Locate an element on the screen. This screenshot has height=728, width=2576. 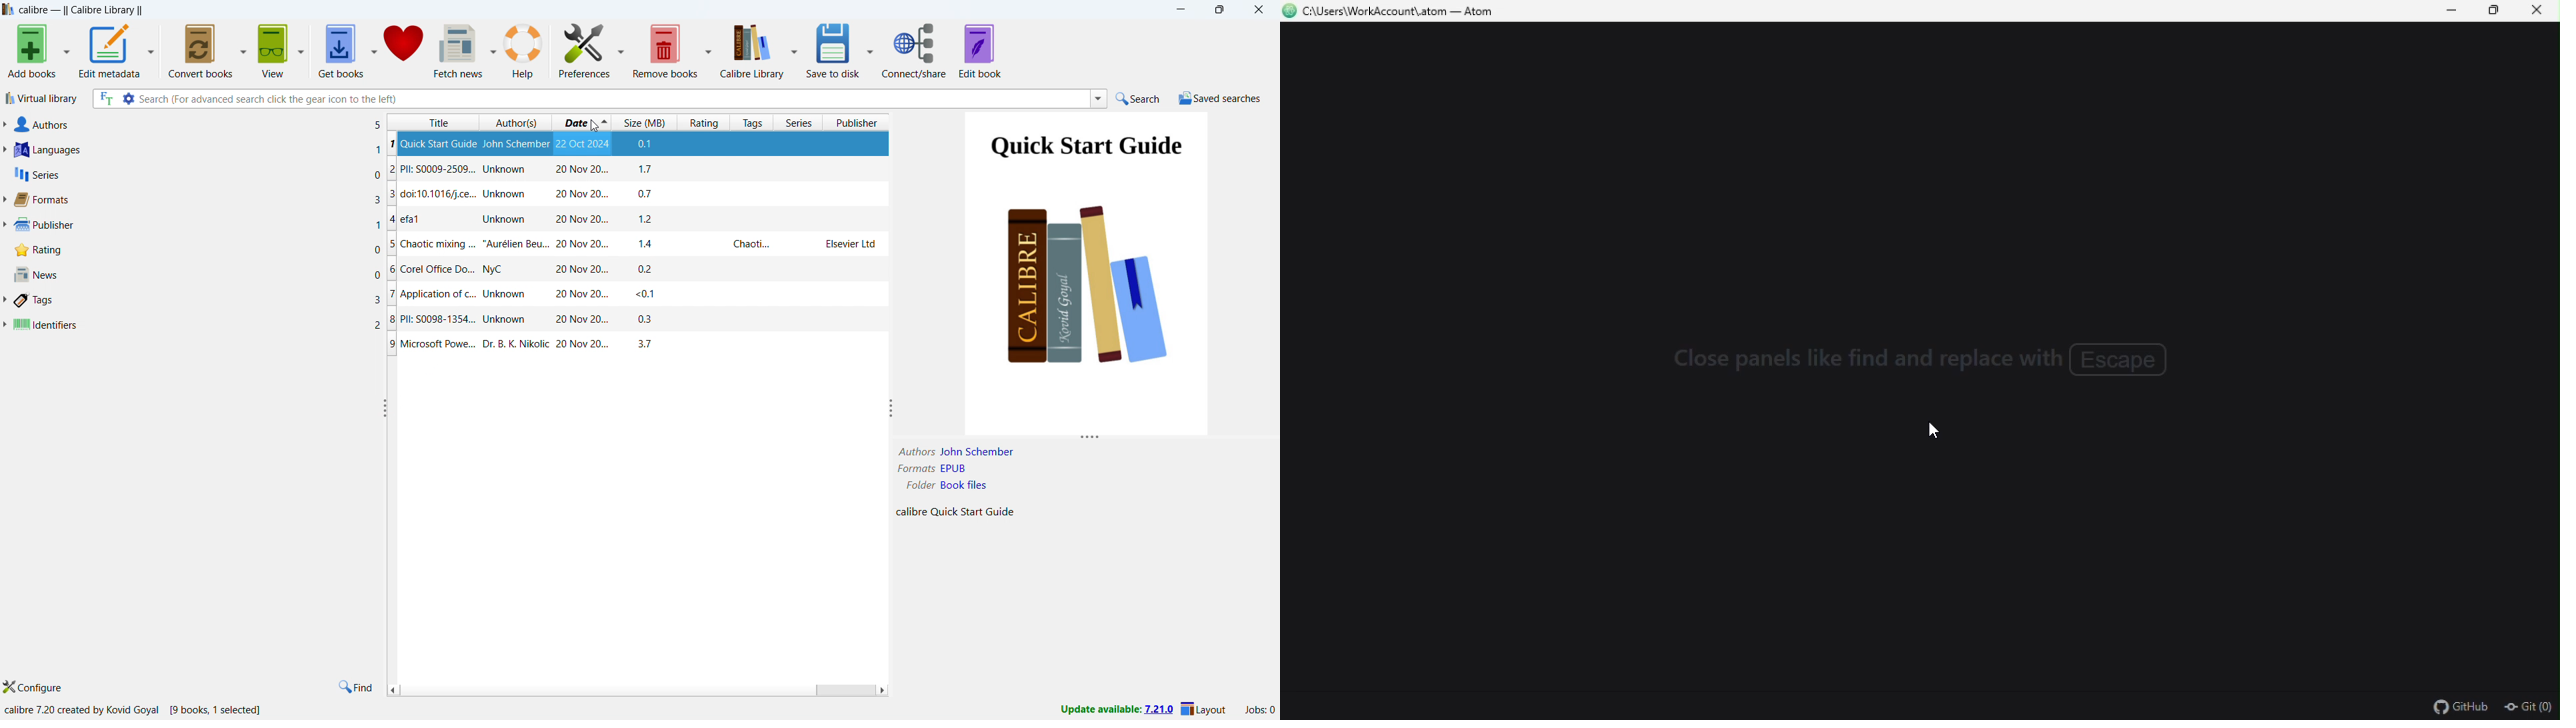
Search for advance search click the gear icon to the left is located at coordinates (612, 98).